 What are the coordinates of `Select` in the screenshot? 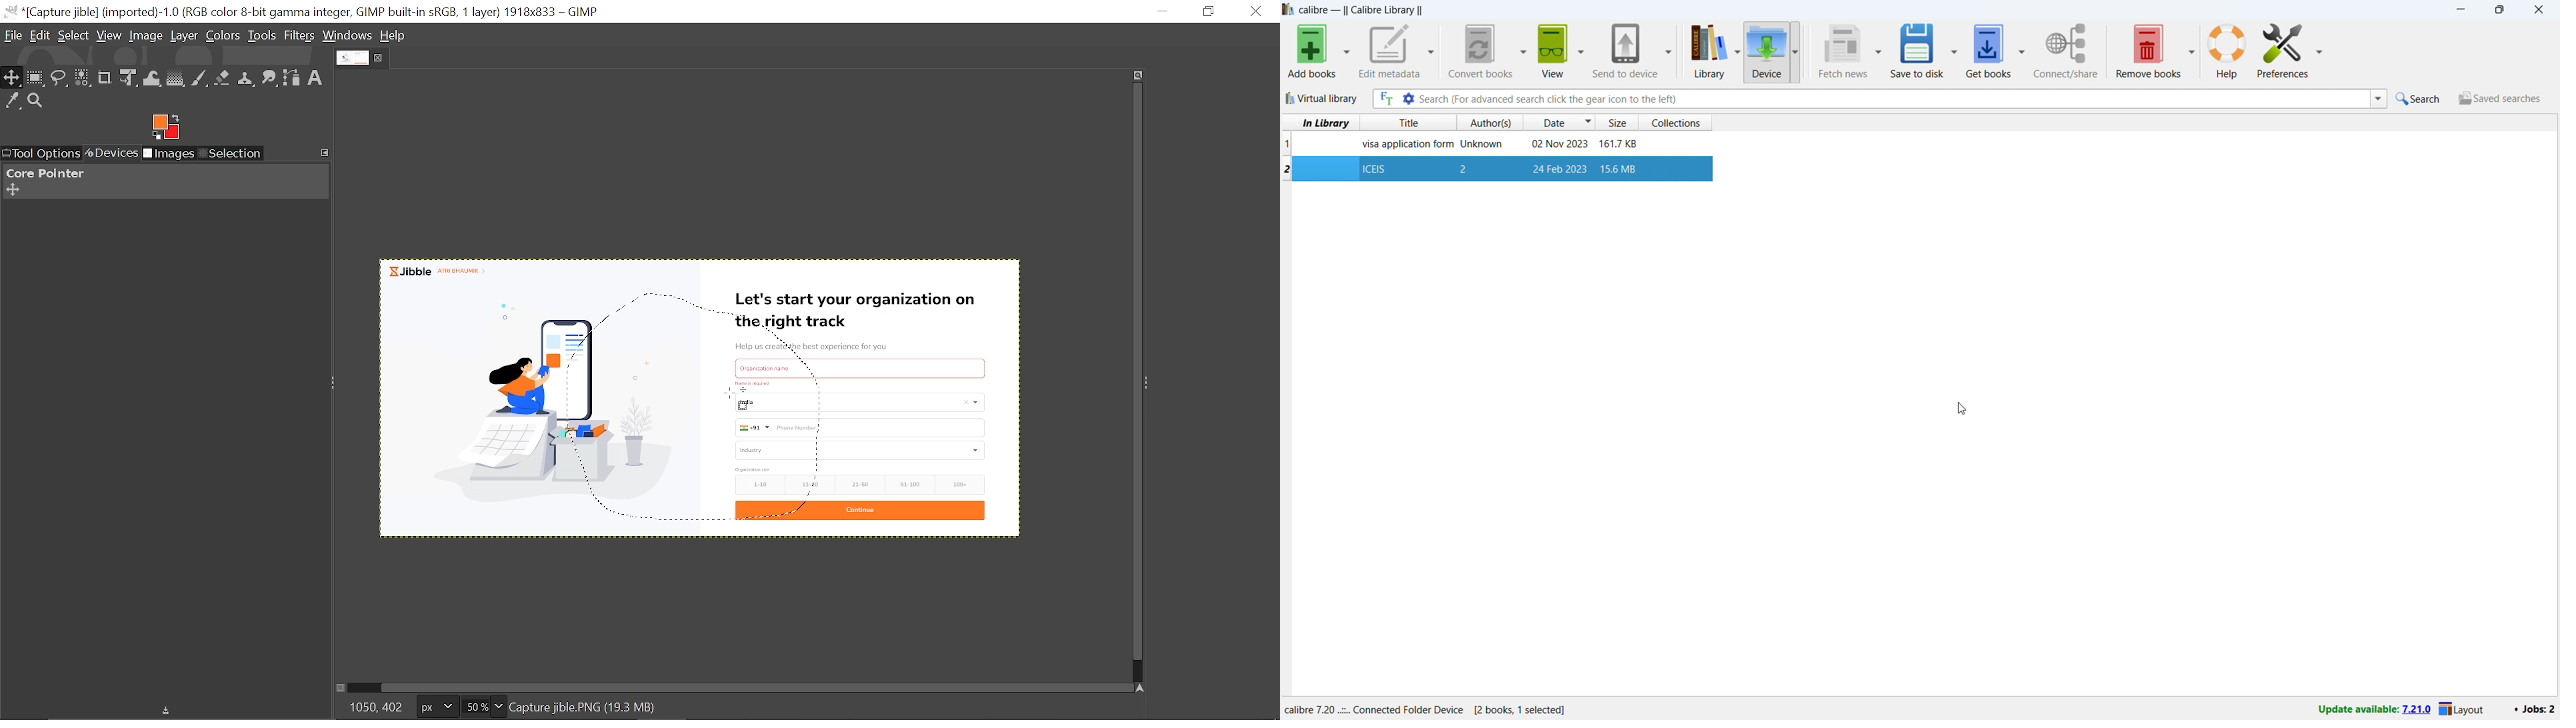 It's located at (75, 36).